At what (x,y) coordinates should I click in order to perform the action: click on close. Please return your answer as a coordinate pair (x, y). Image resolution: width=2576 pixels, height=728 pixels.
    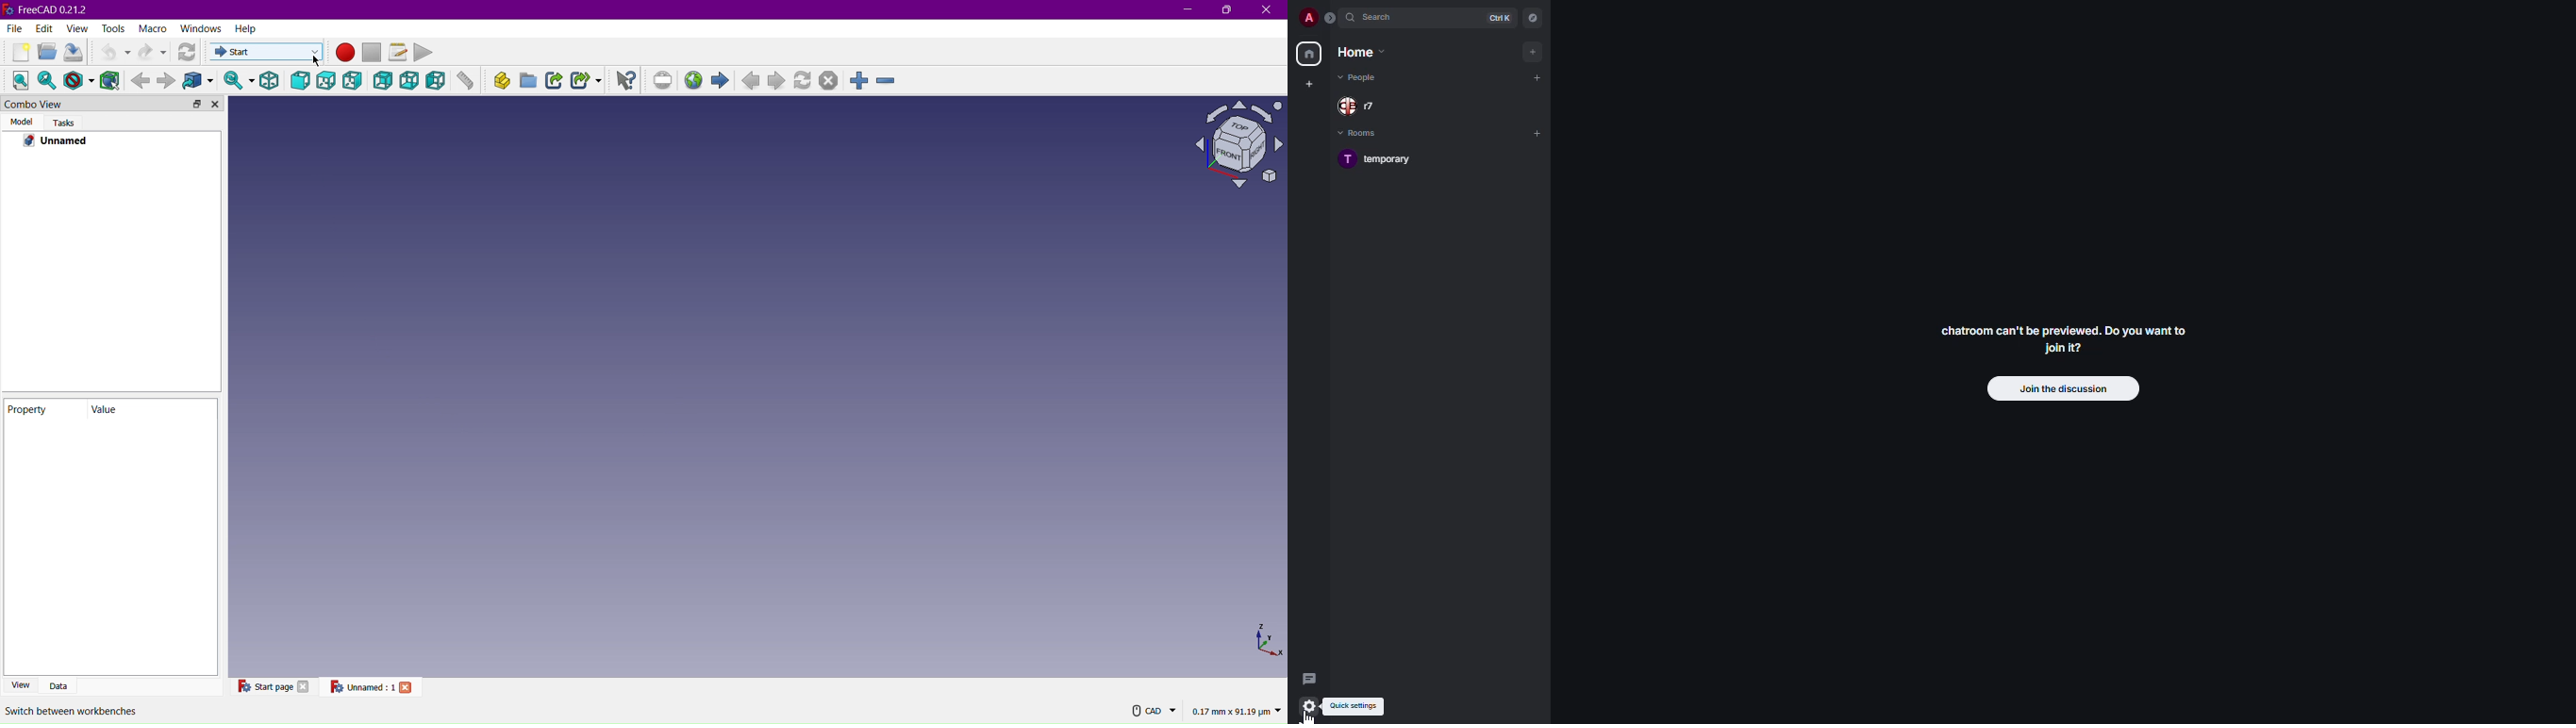
    Looking at the image, I should click on (305, 686).